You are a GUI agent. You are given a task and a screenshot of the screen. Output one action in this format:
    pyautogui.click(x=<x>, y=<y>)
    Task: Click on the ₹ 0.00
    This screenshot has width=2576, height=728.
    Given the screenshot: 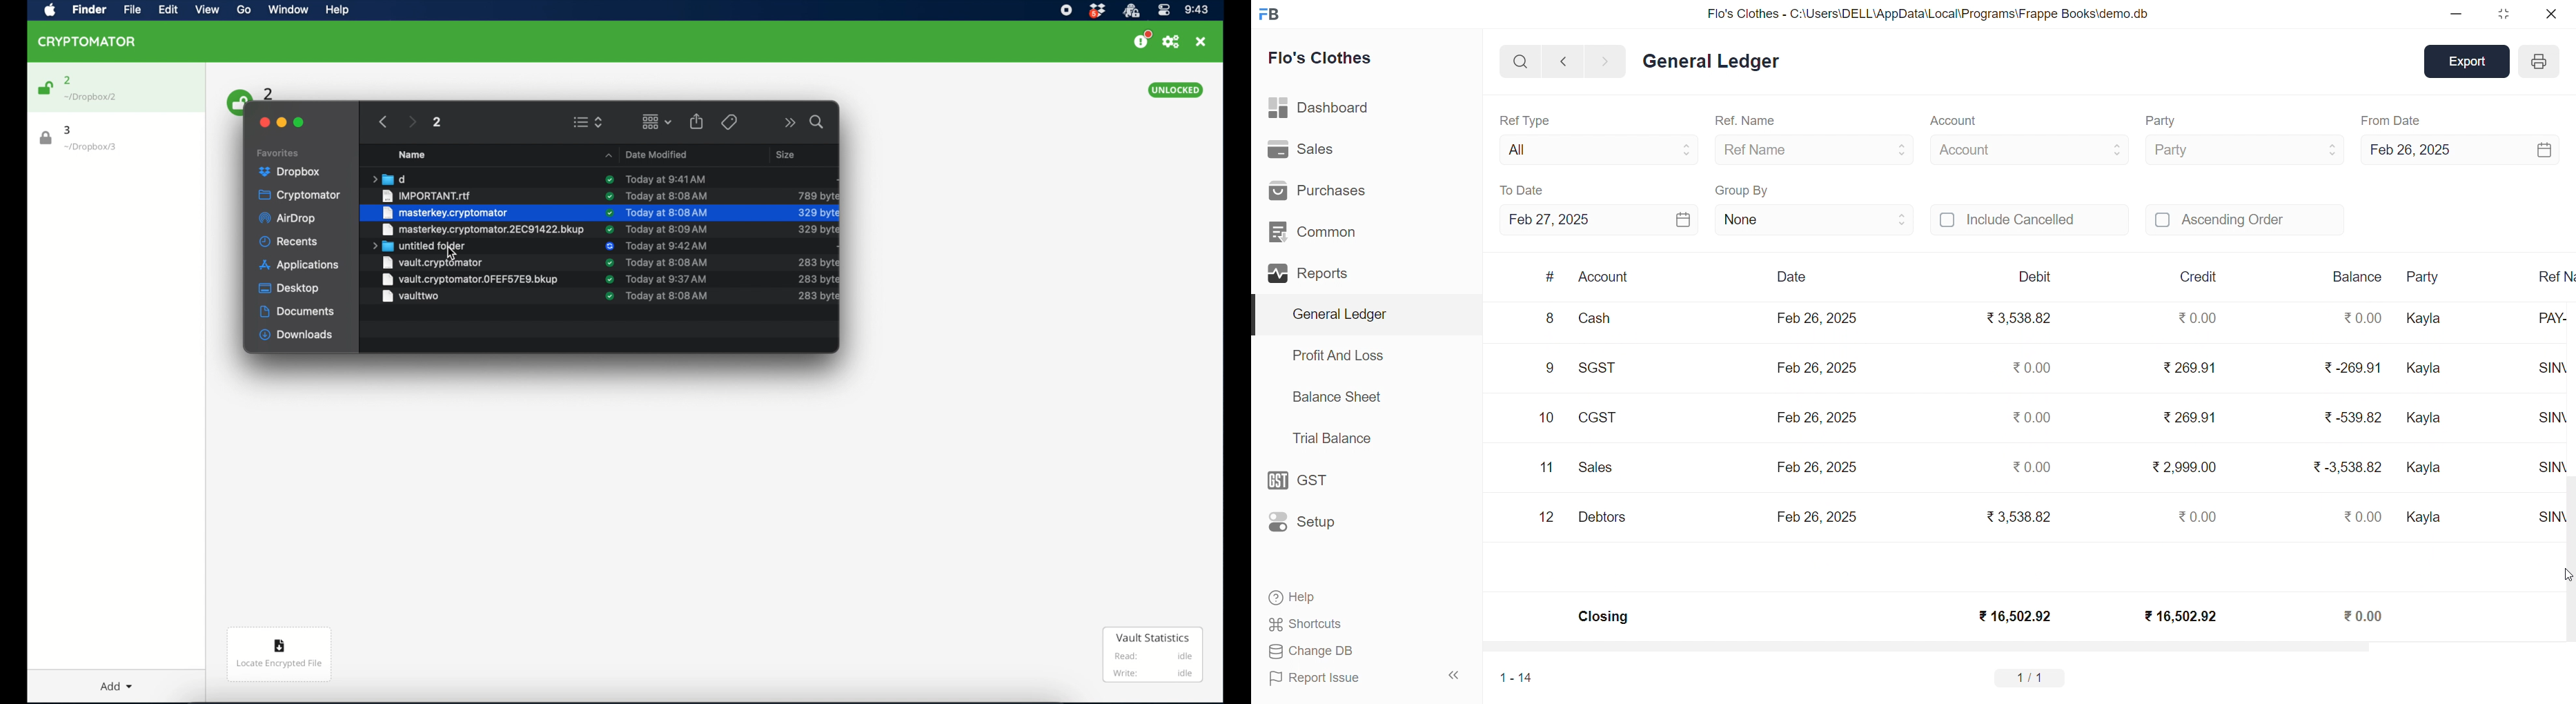 What is the action you would take?
    pyautogui.click(x=2365, y=615)
    